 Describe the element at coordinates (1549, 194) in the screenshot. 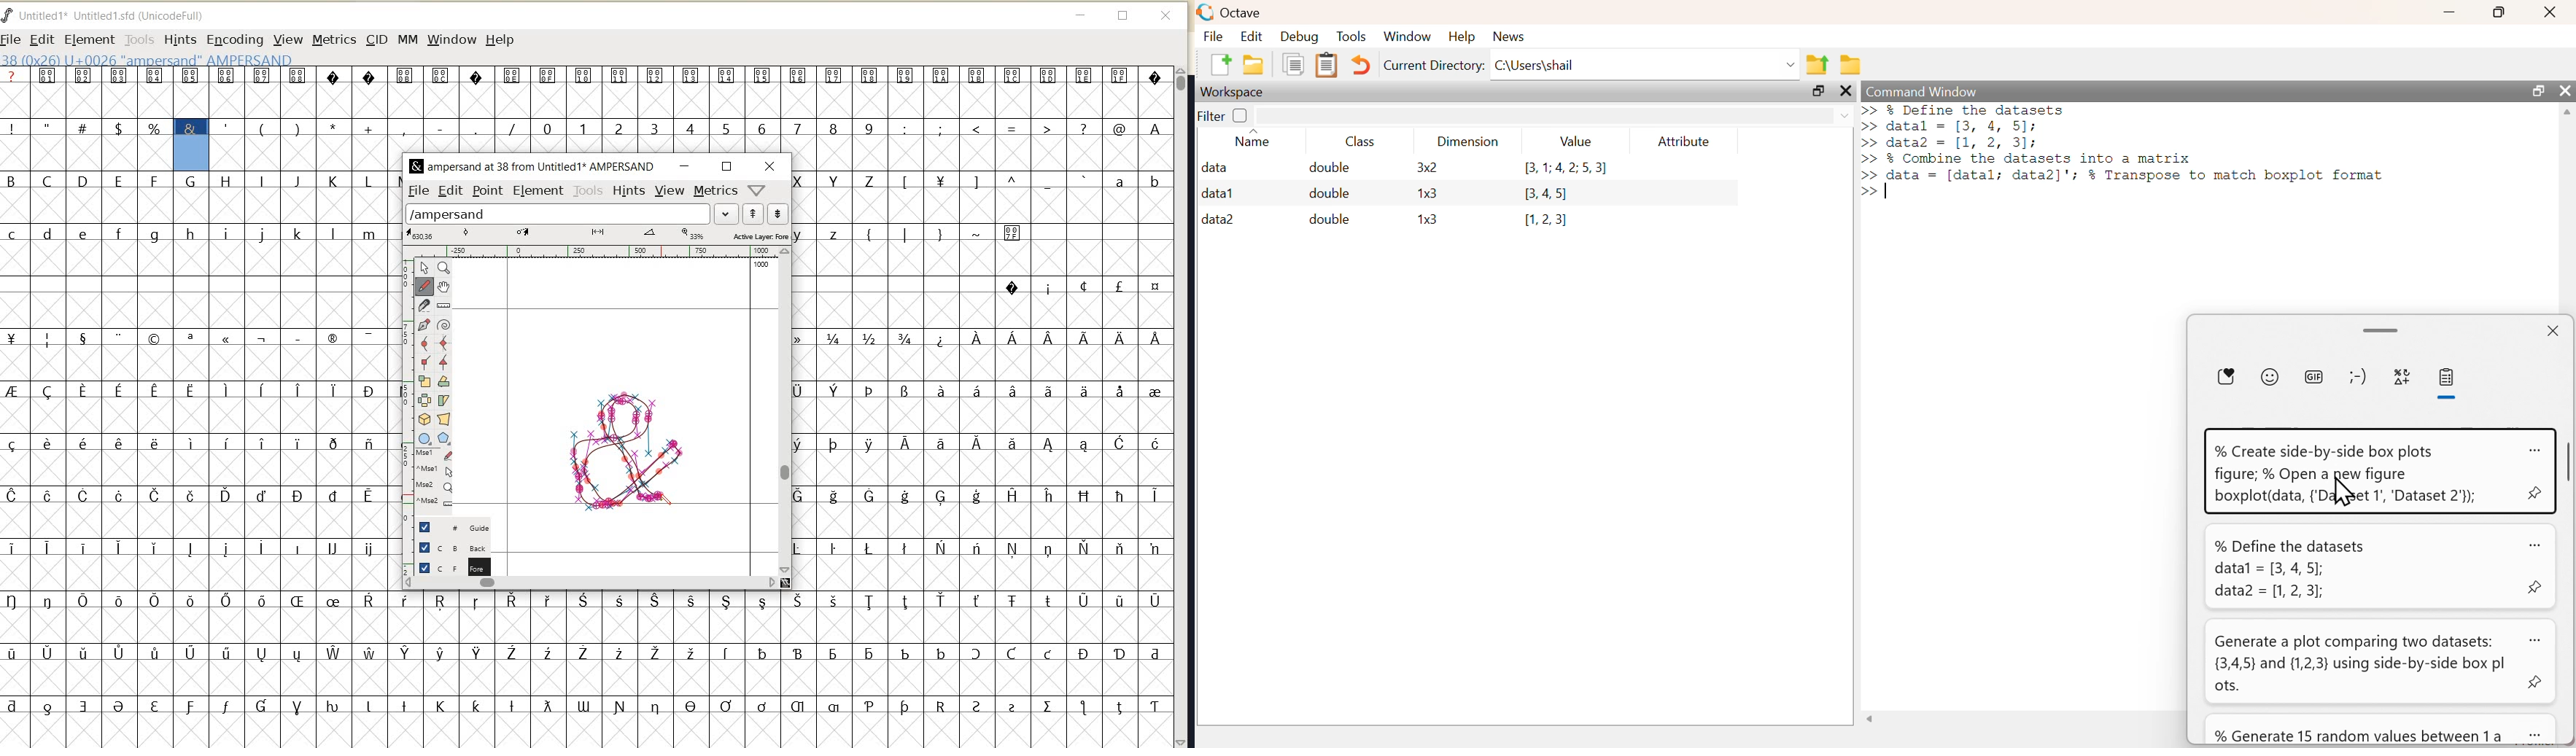

I see `[3, 4, 5]` at that location.